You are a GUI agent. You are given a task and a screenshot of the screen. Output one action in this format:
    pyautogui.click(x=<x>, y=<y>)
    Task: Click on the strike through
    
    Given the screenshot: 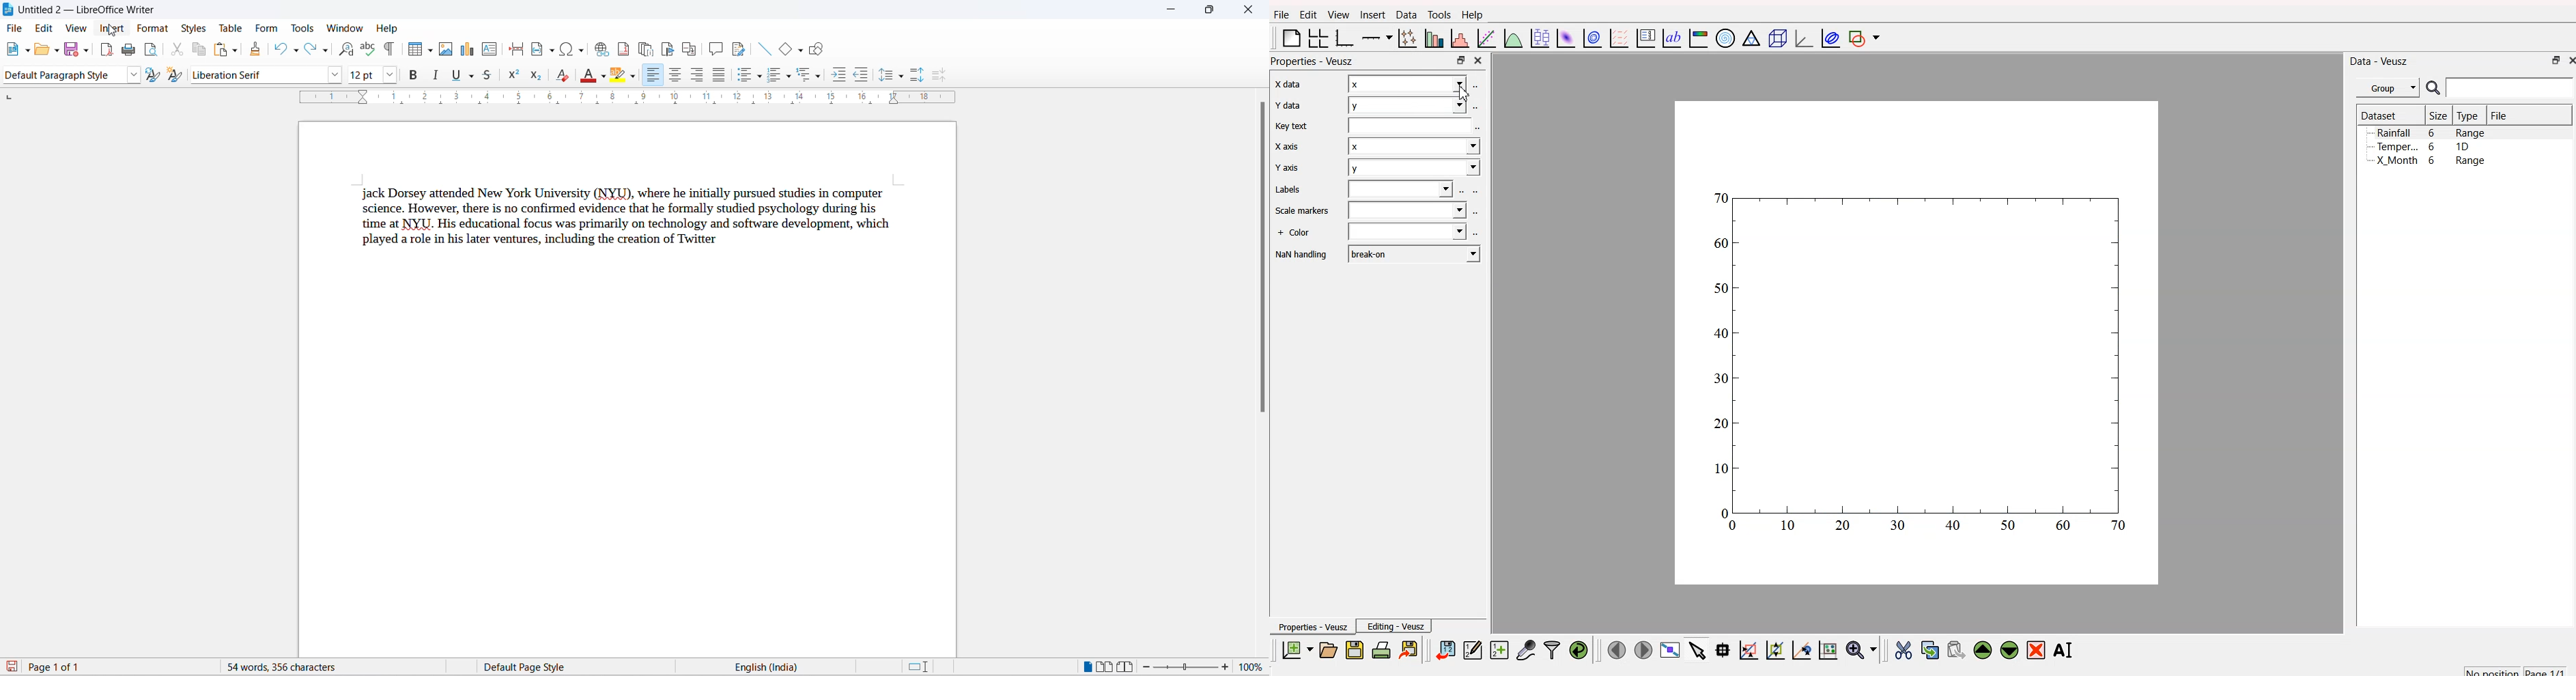 What is the action you would take?
    pyautogui.click(x=491, y=78)
    